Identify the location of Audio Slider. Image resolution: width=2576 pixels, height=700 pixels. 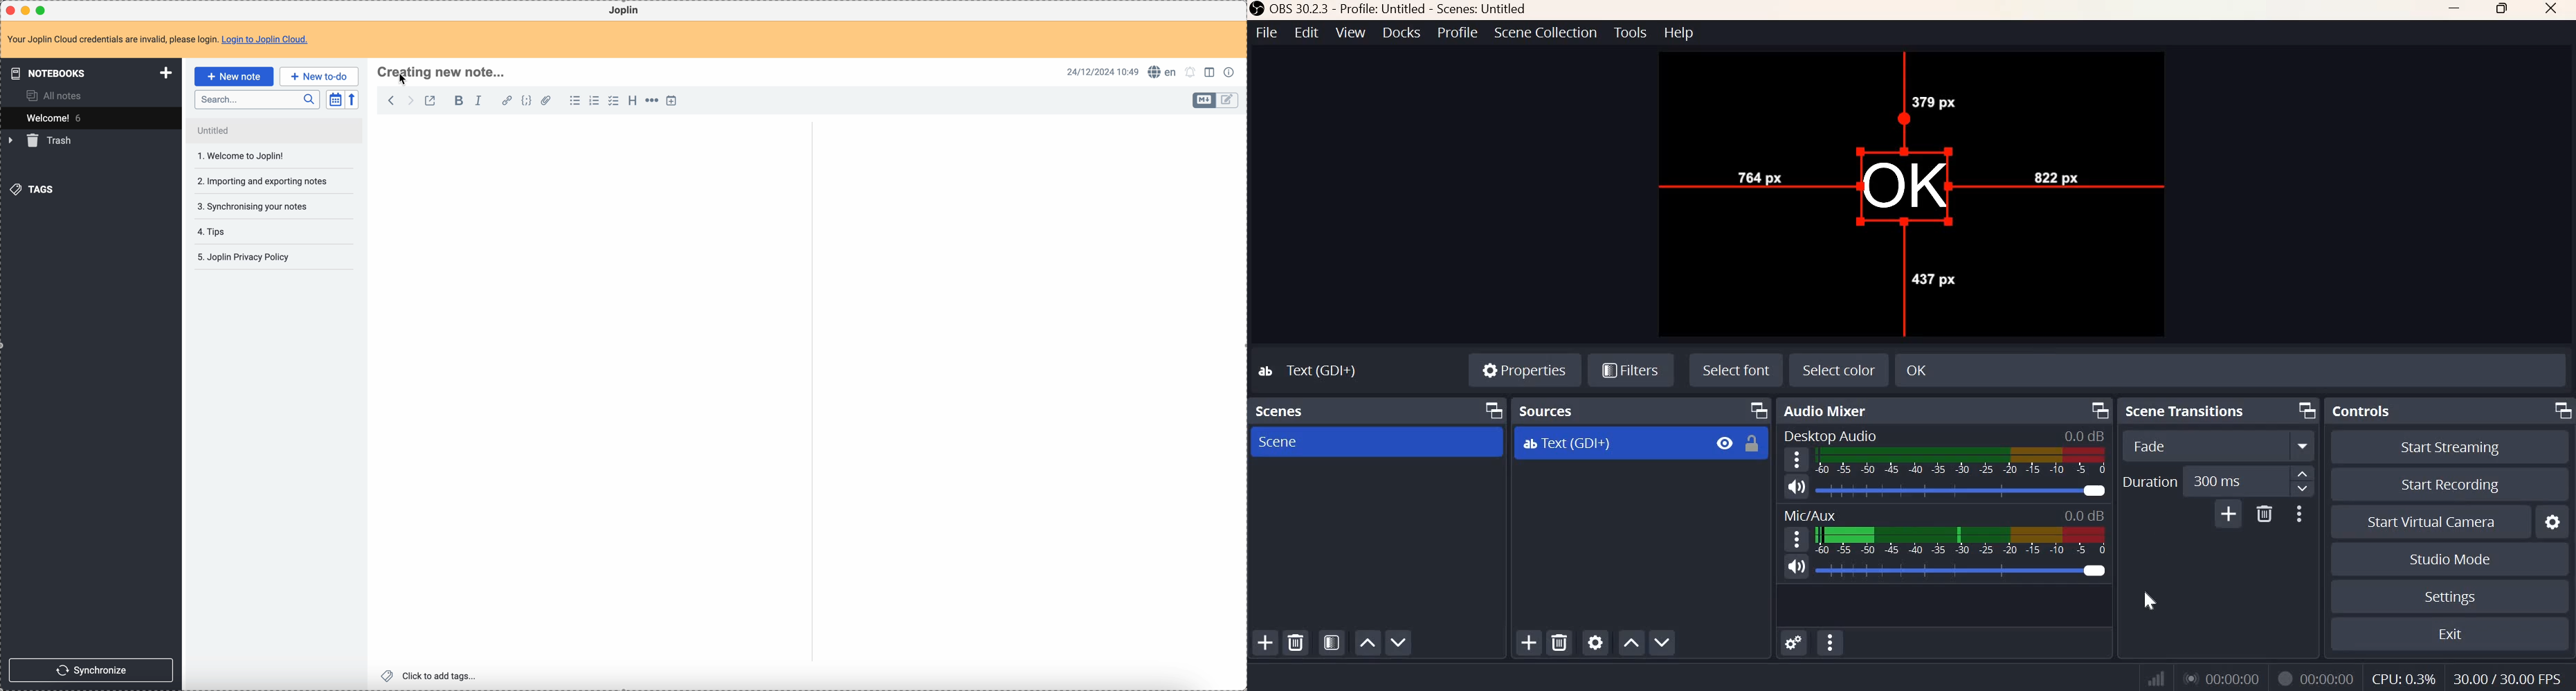
(1961, 490).